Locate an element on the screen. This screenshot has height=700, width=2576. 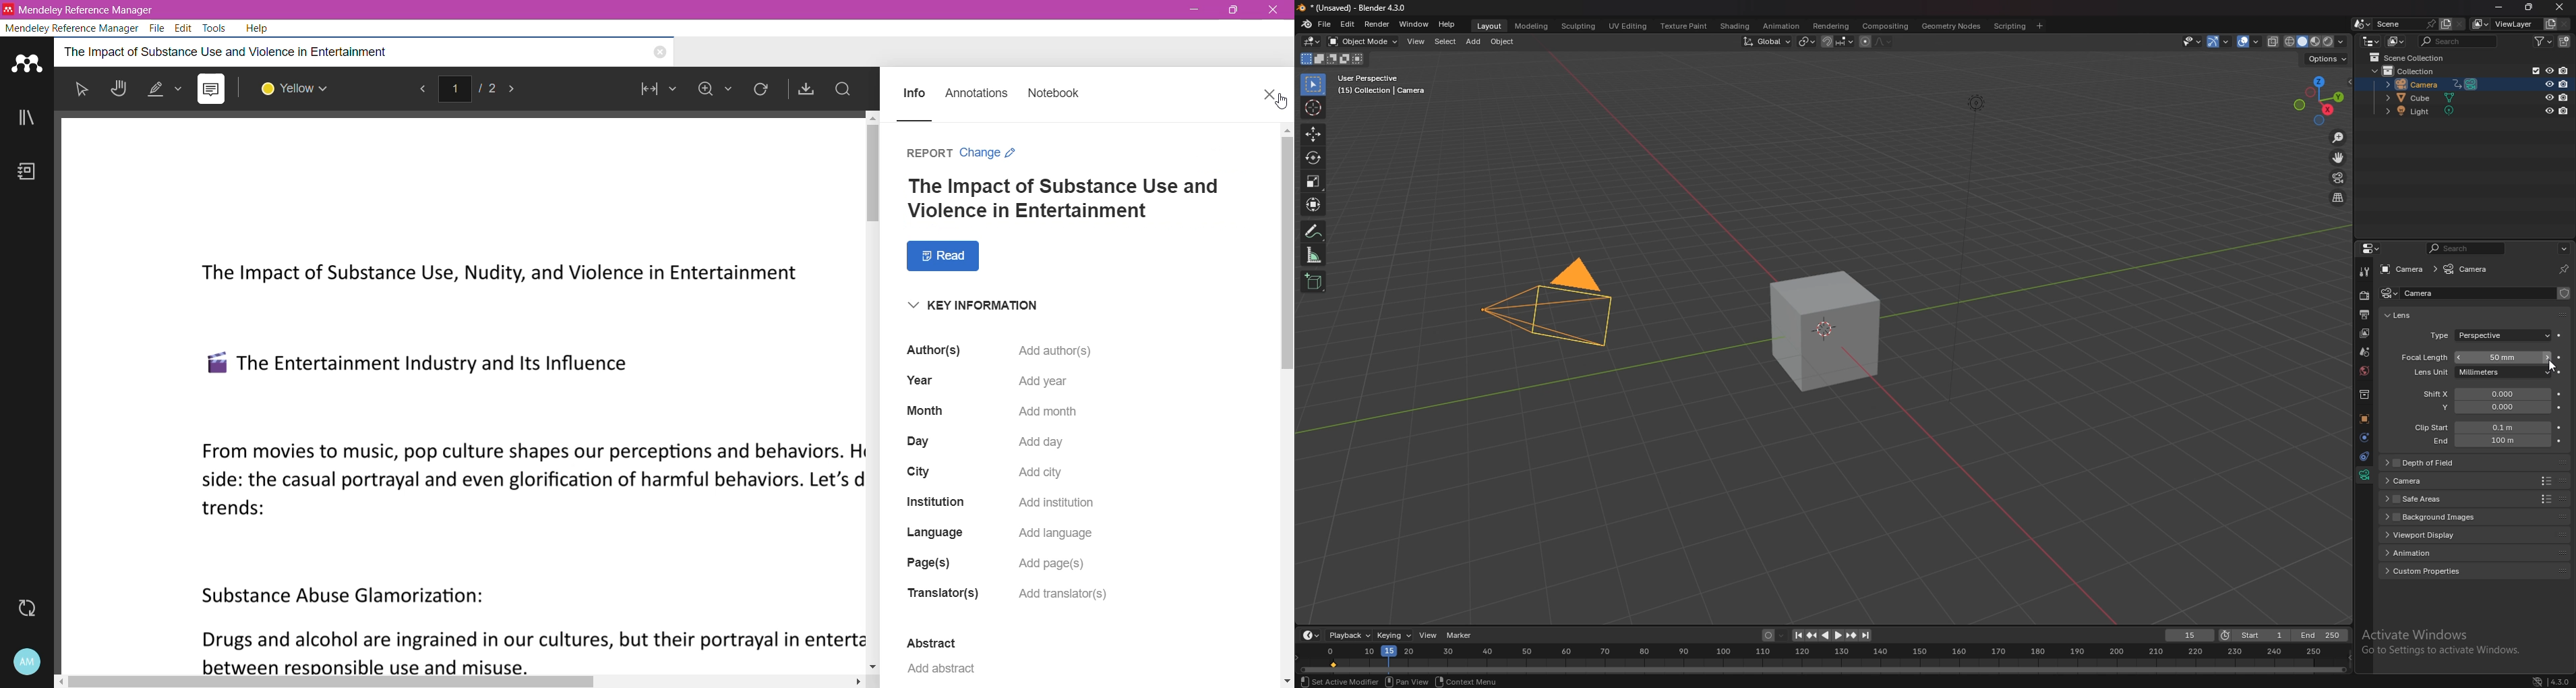
selector is located at coordinates (1313, 85).